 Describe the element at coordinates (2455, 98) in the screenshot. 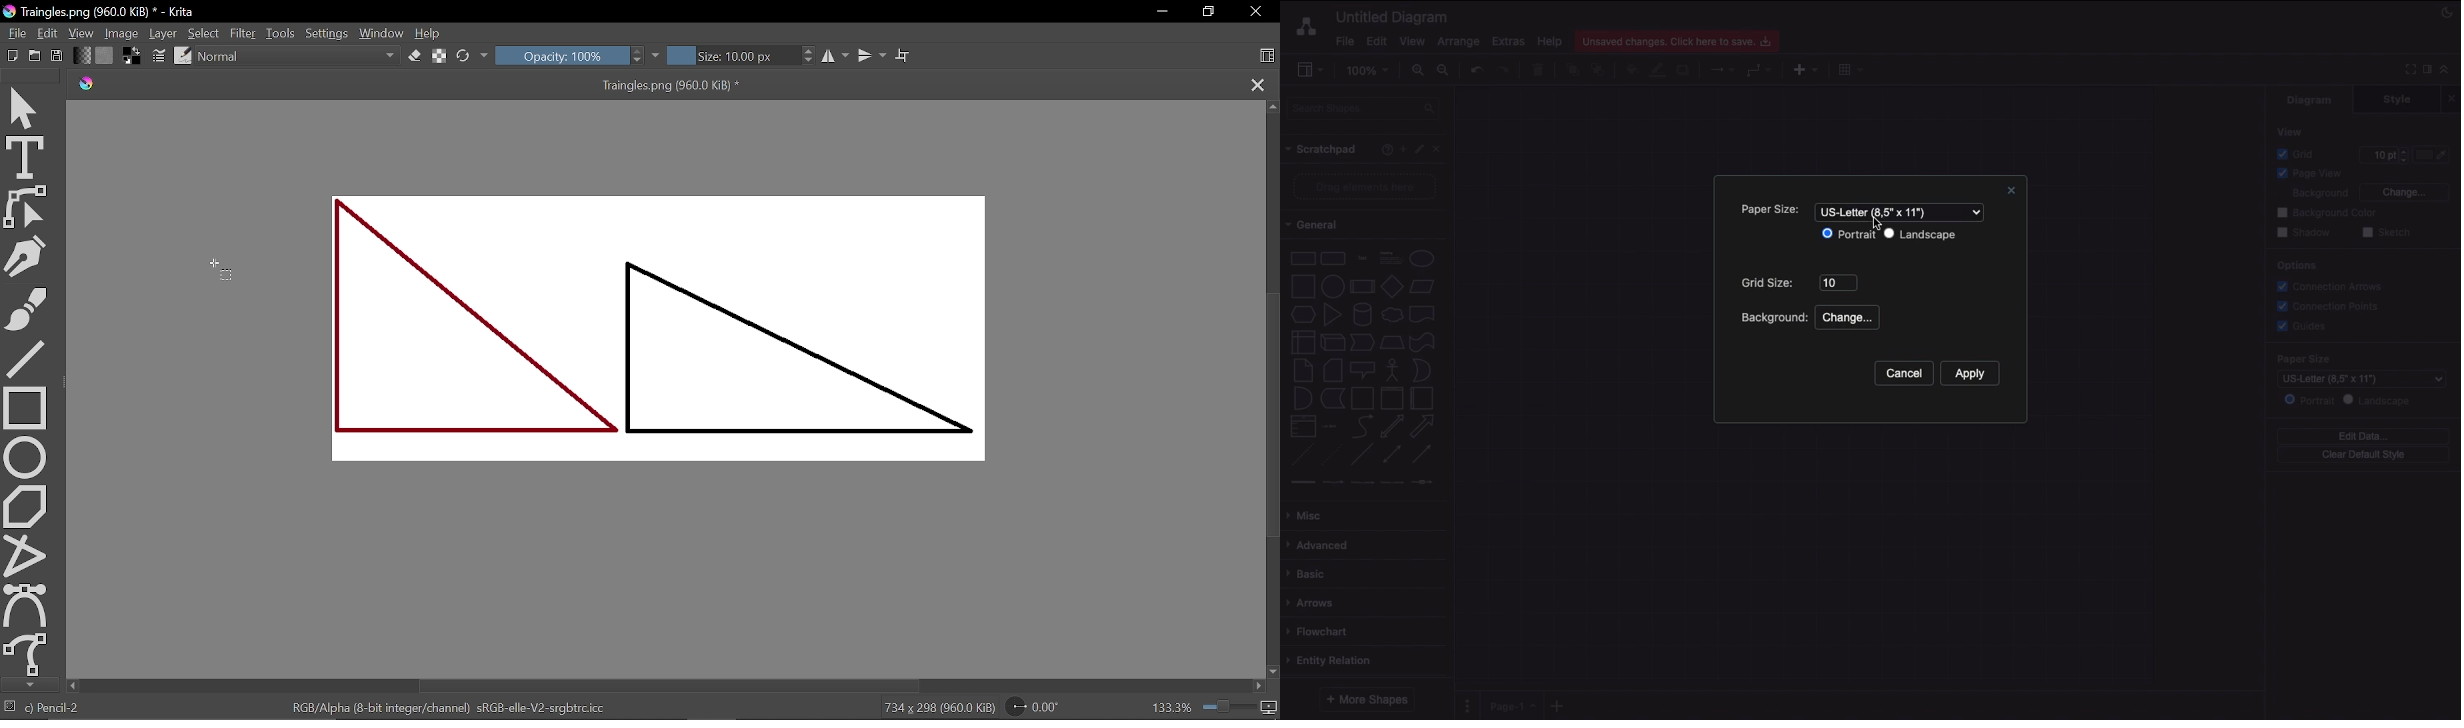

I see `Close` at that location.